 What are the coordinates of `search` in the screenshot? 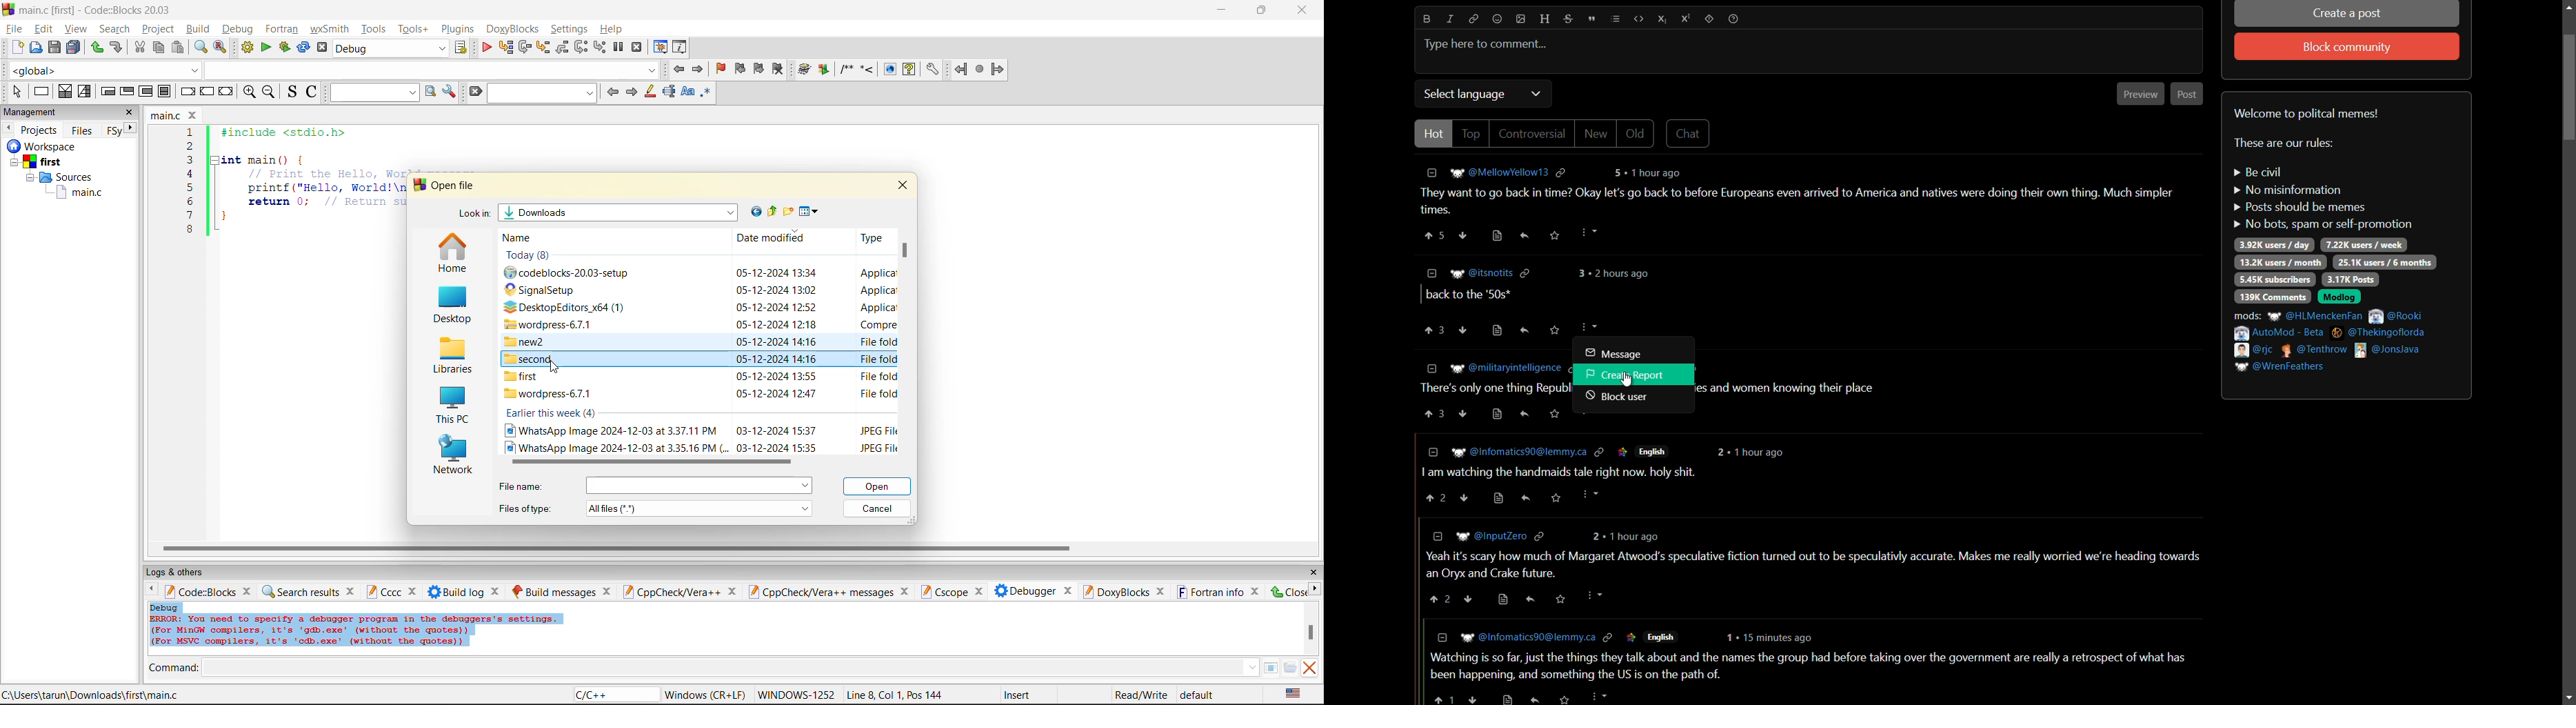 It's located at (543, 92).